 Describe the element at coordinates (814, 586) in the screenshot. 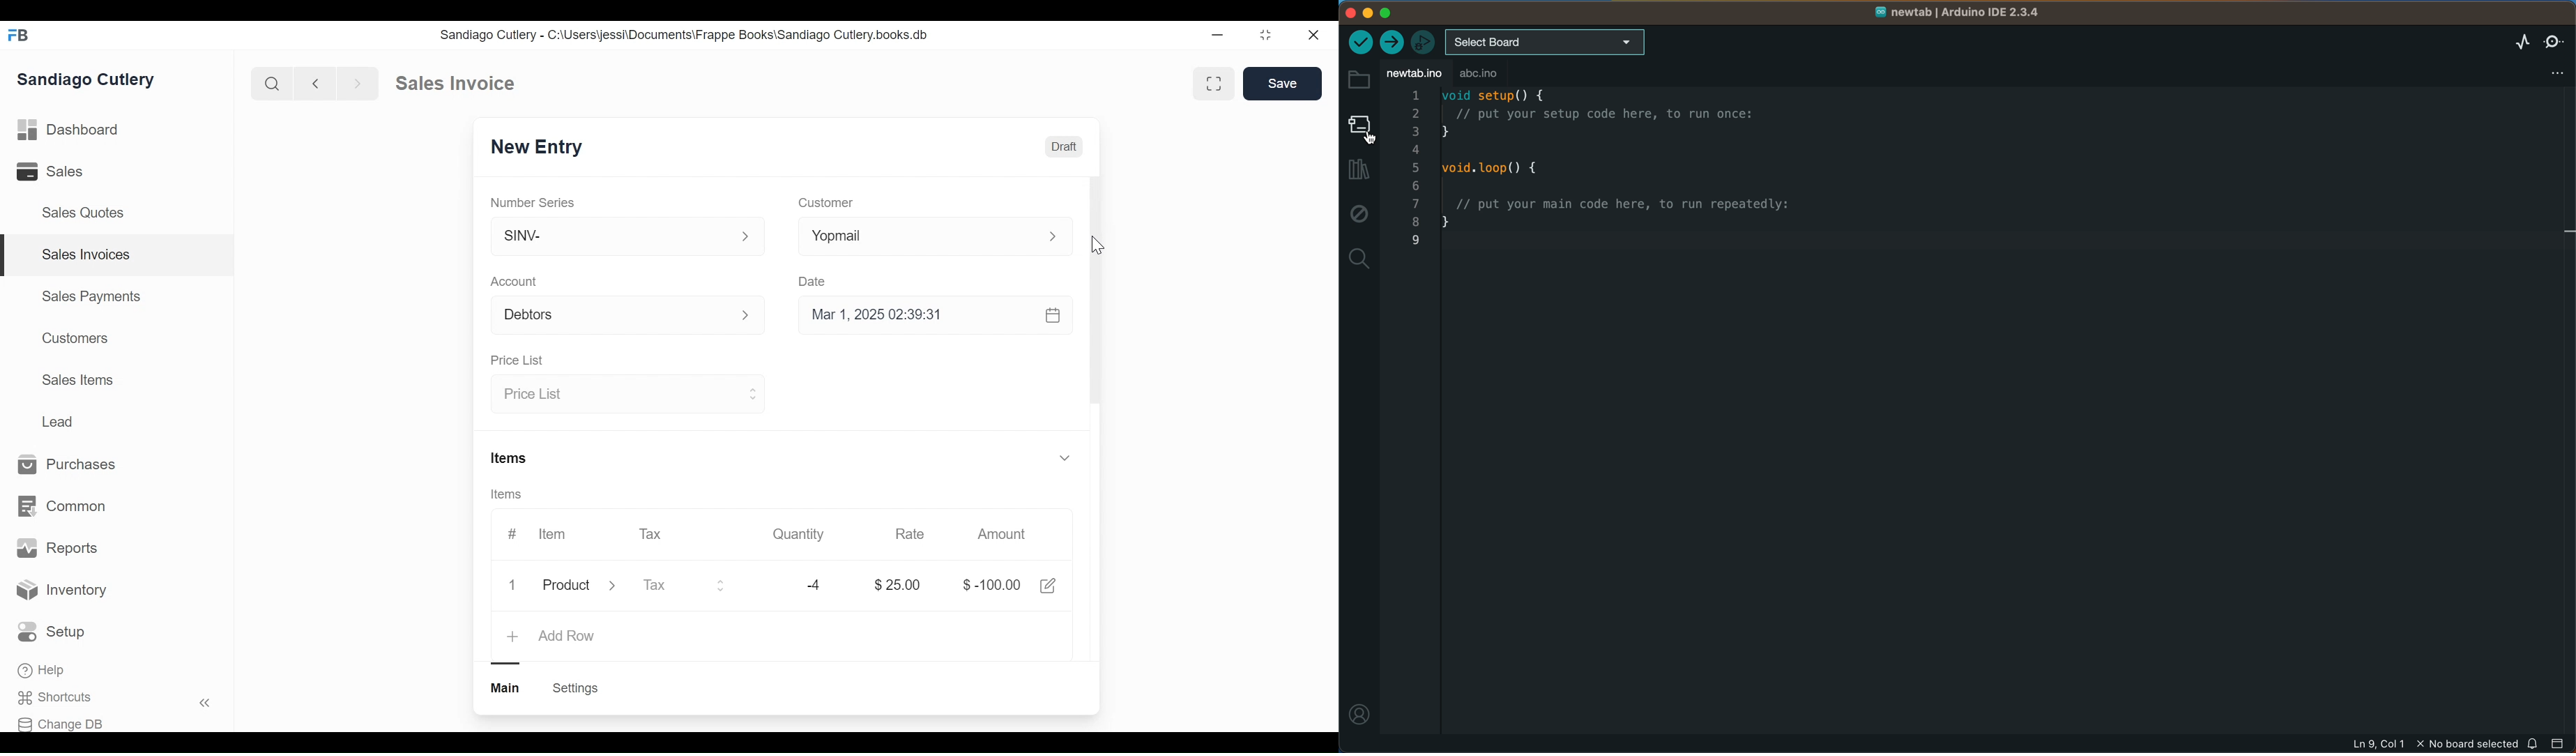

I see `-4` at that location.